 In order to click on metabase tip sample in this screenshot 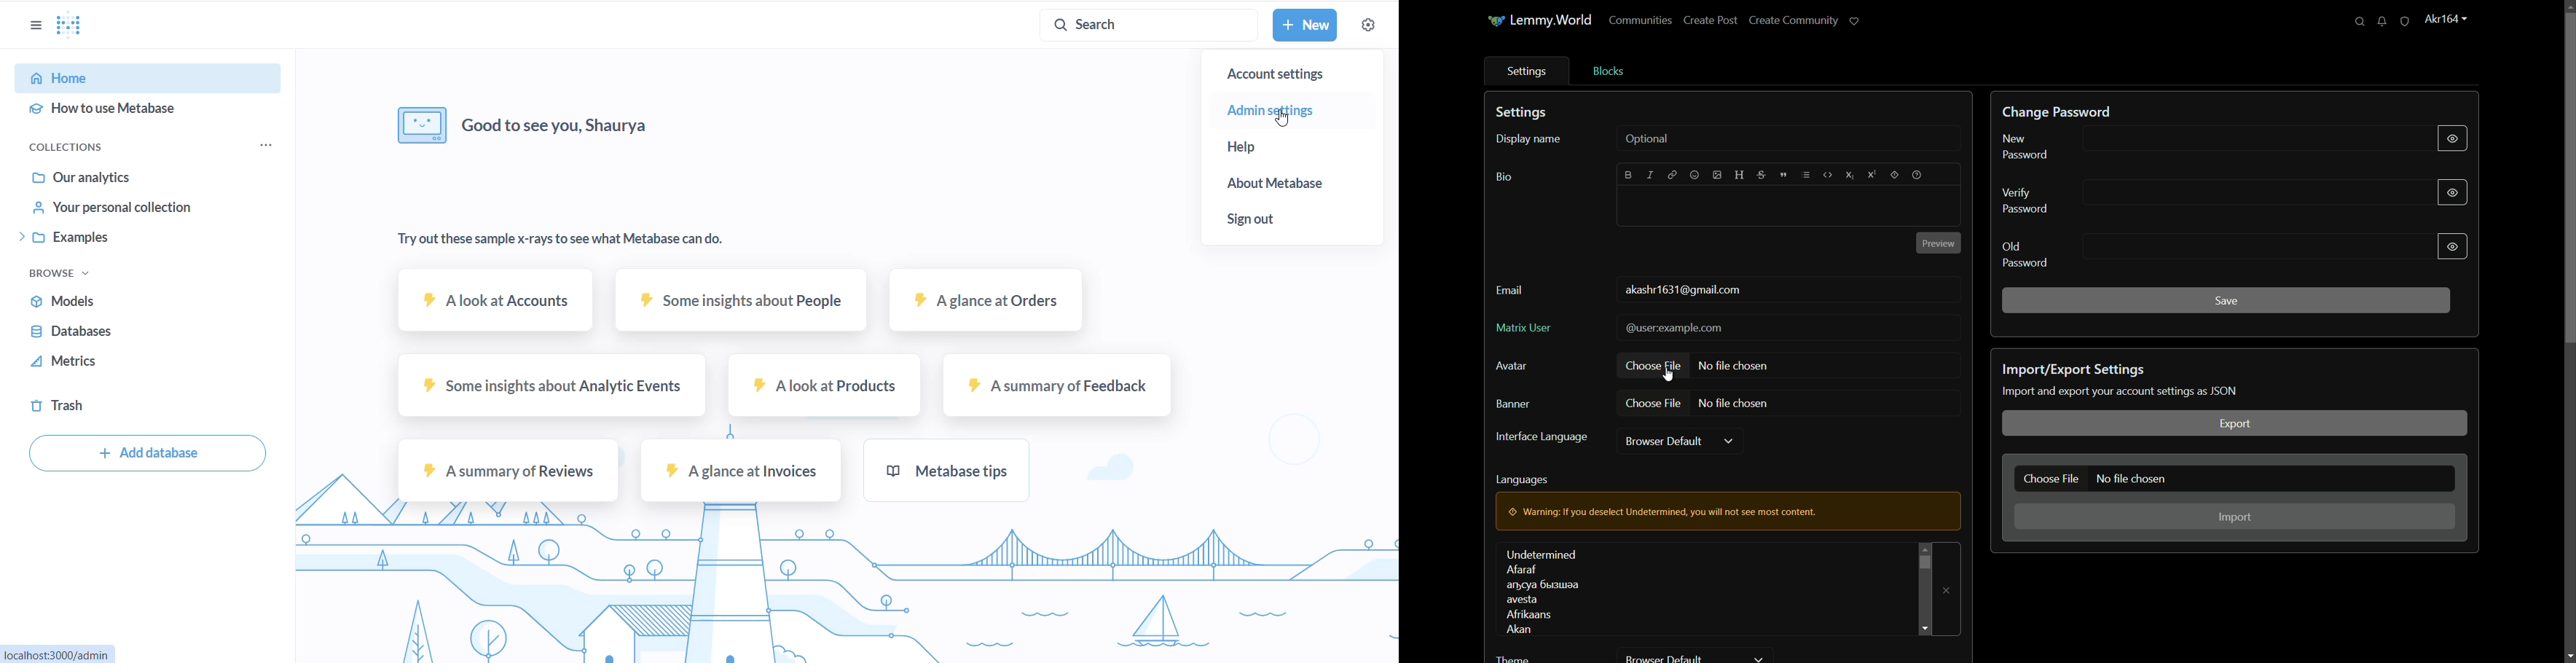, I will do `click(941, 471)`.